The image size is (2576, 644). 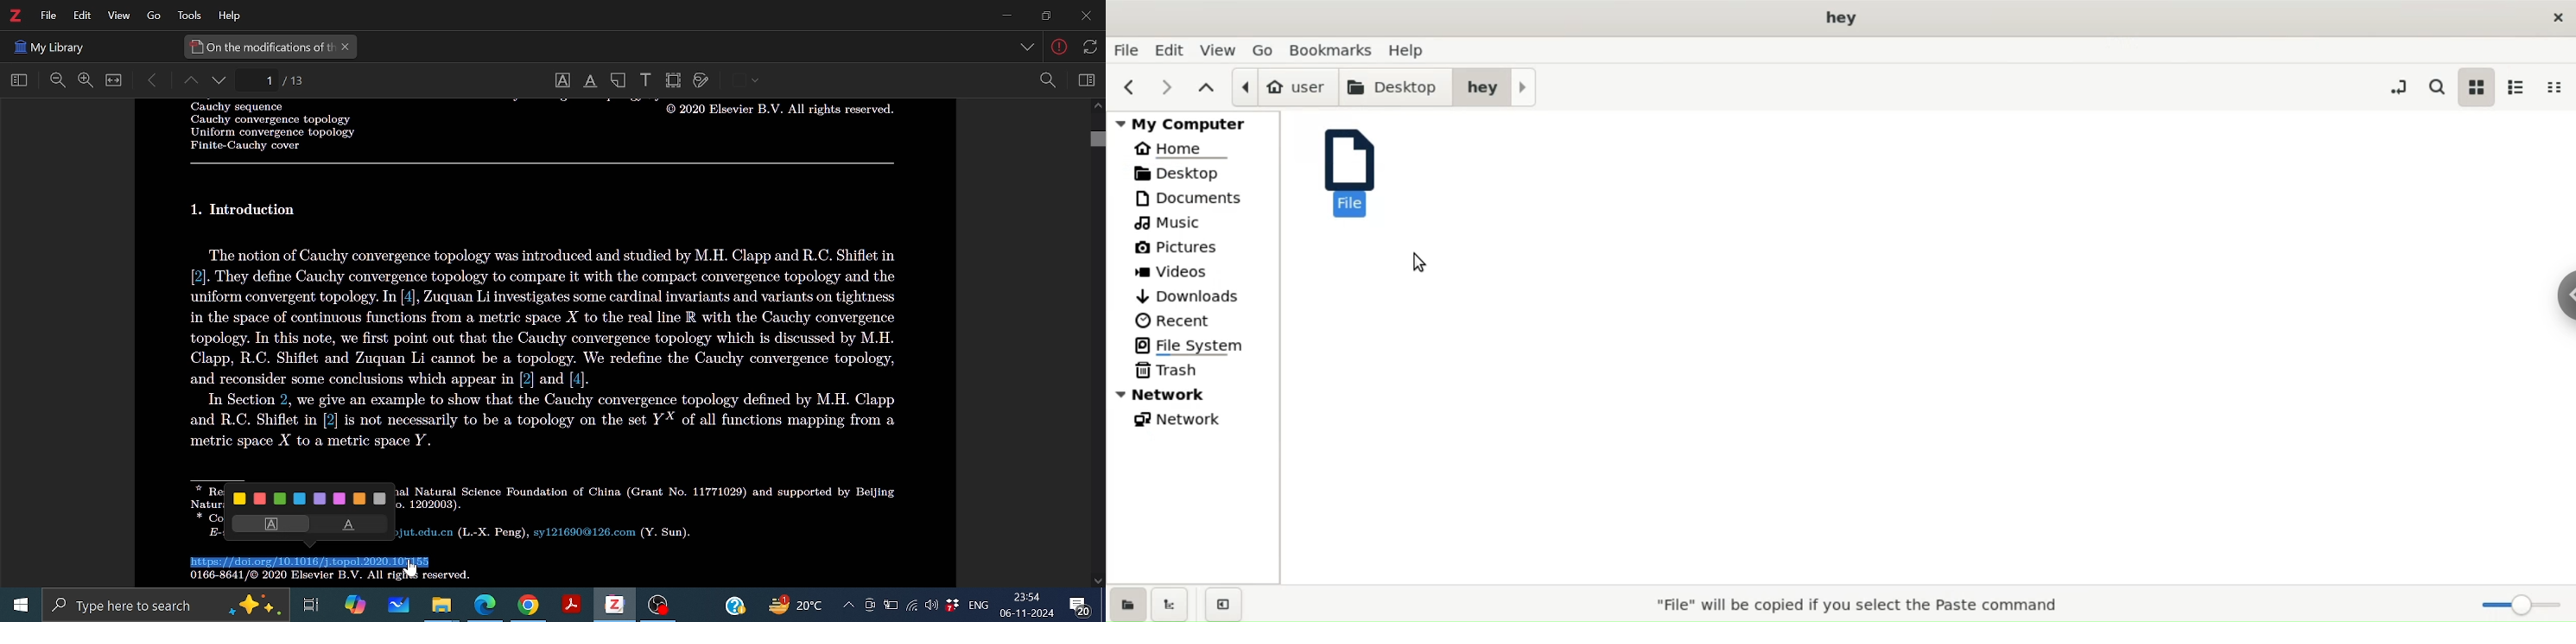 What do you see at coordinates (49, 45) in the screenshot?
I see `` at bounding box center [49, 45].